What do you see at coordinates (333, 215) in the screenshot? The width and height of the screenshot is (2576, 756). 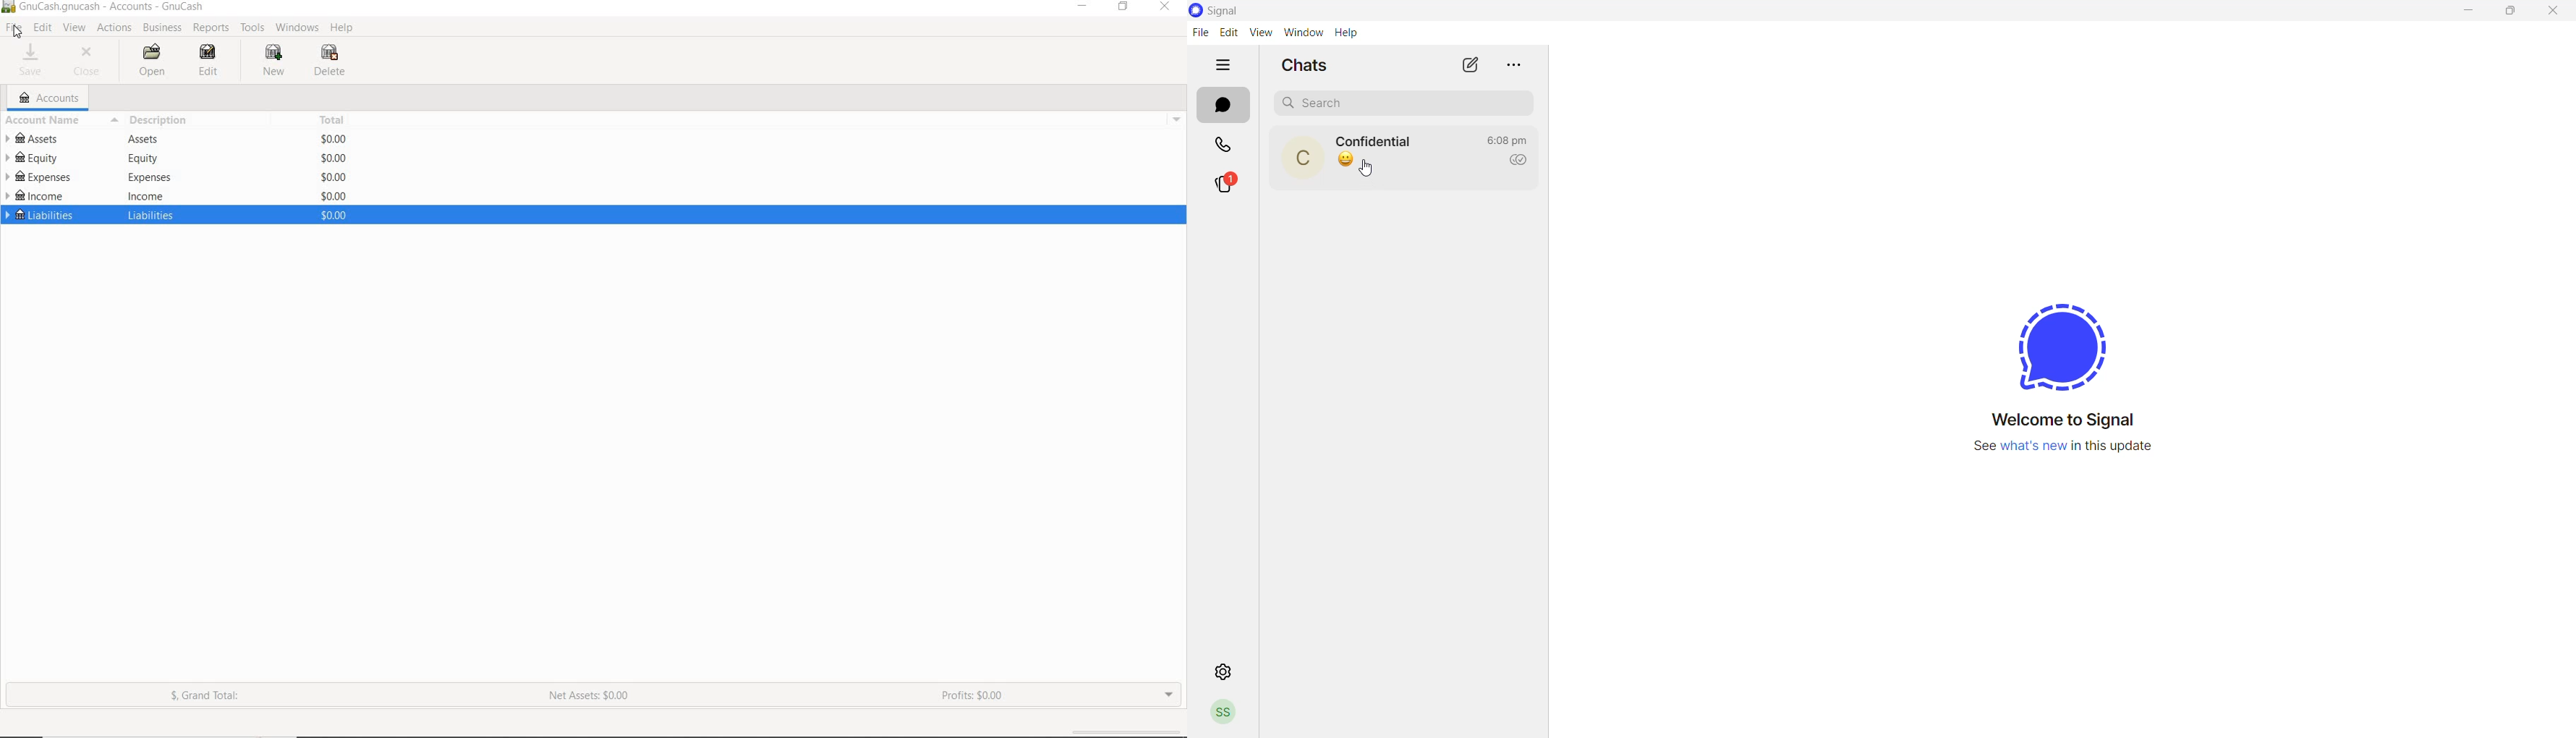 I see `$0.00` at bounding box center [333, 215].